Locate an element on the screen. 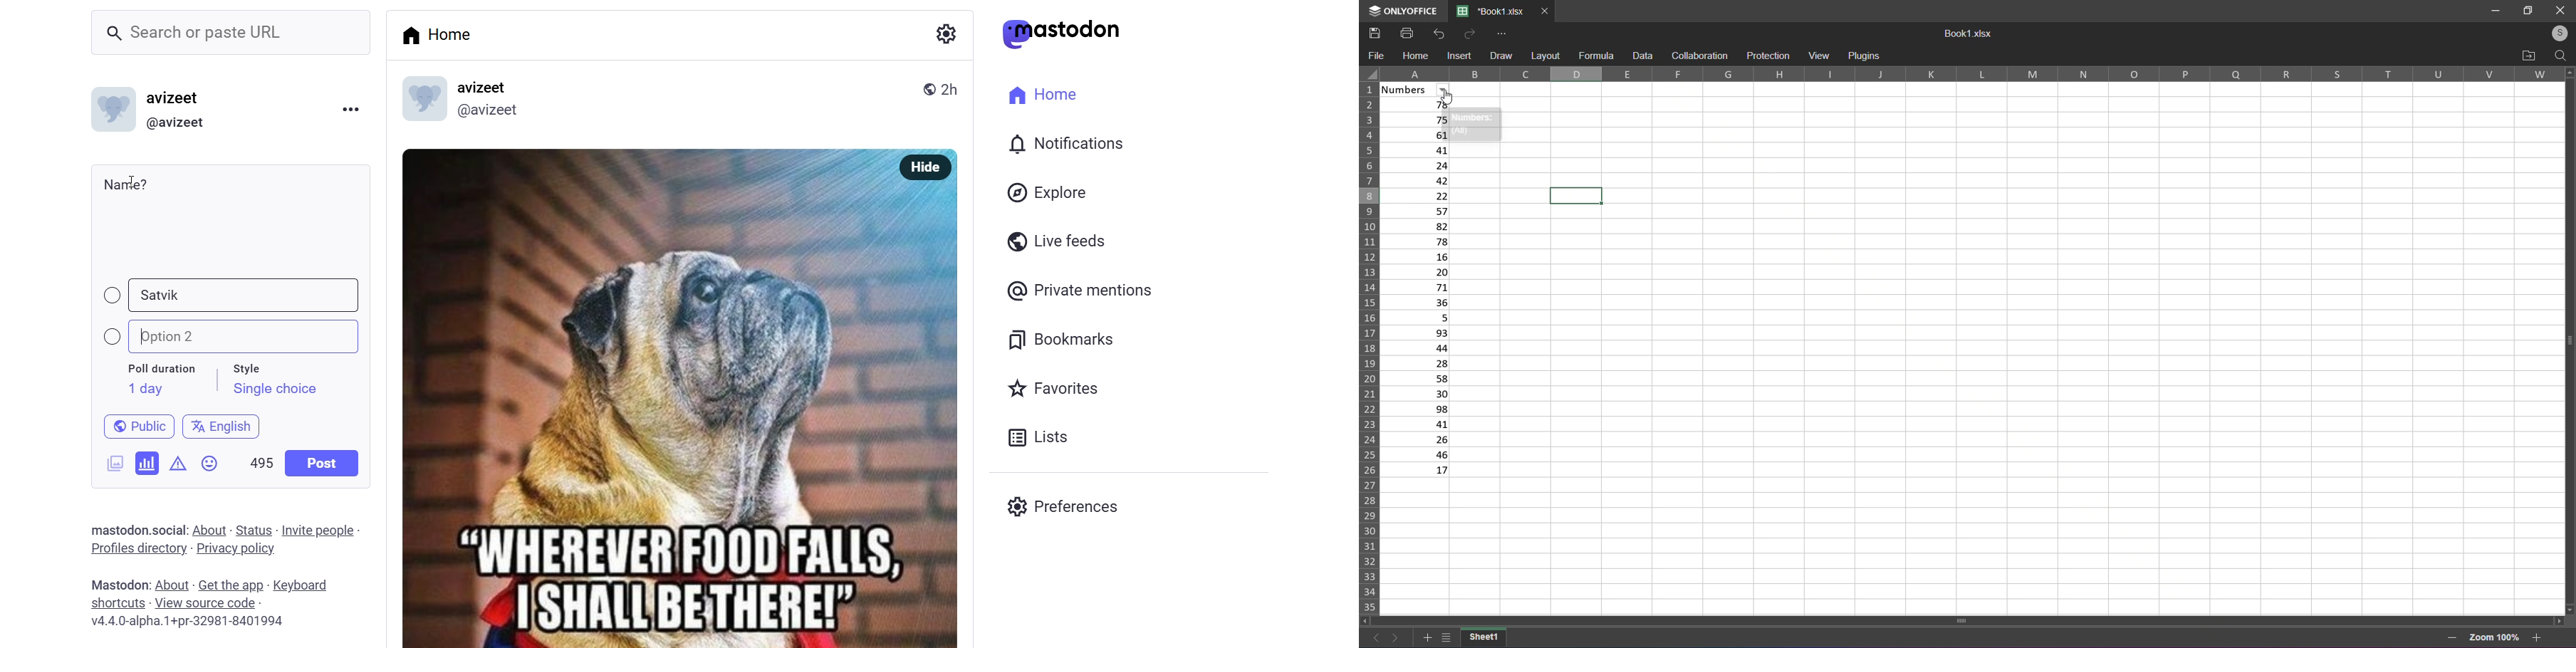  2h is located at coordinates (955, 83).